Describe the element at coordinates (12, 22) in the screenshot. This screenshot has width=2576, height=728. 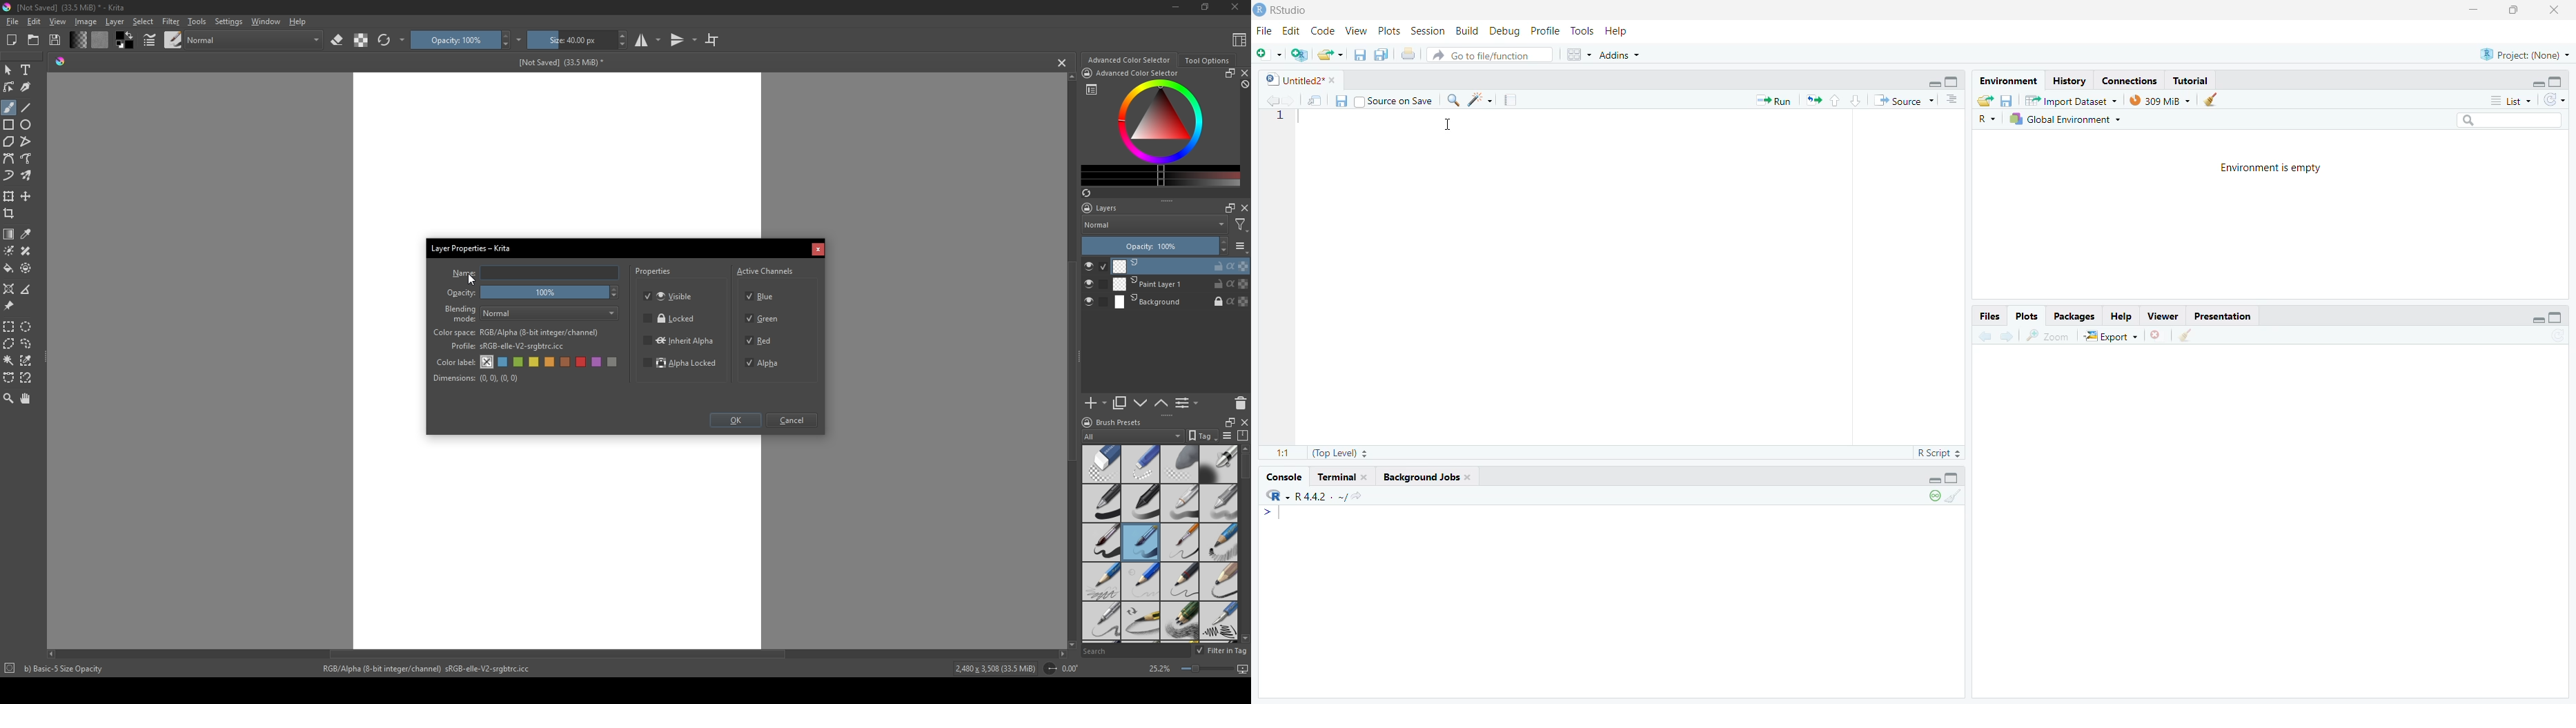
I see `file` at that location.